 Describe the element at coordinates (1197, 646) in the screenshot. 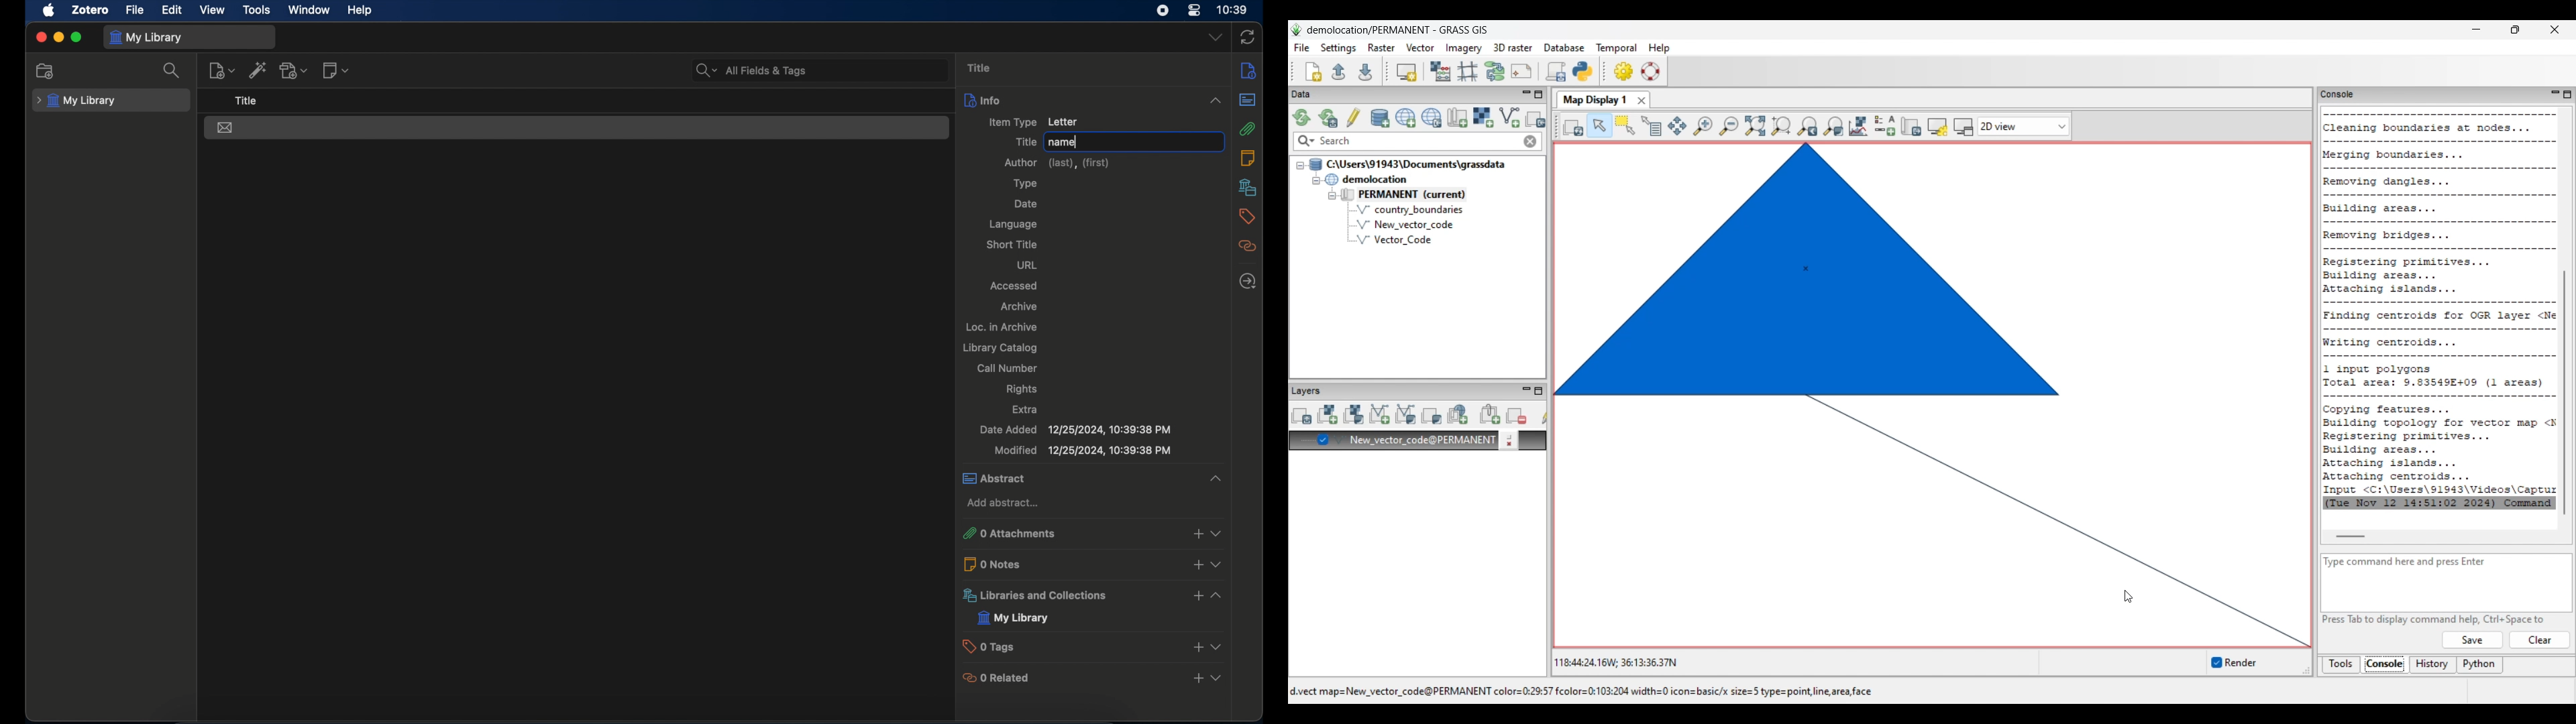

I see `add` at that location.